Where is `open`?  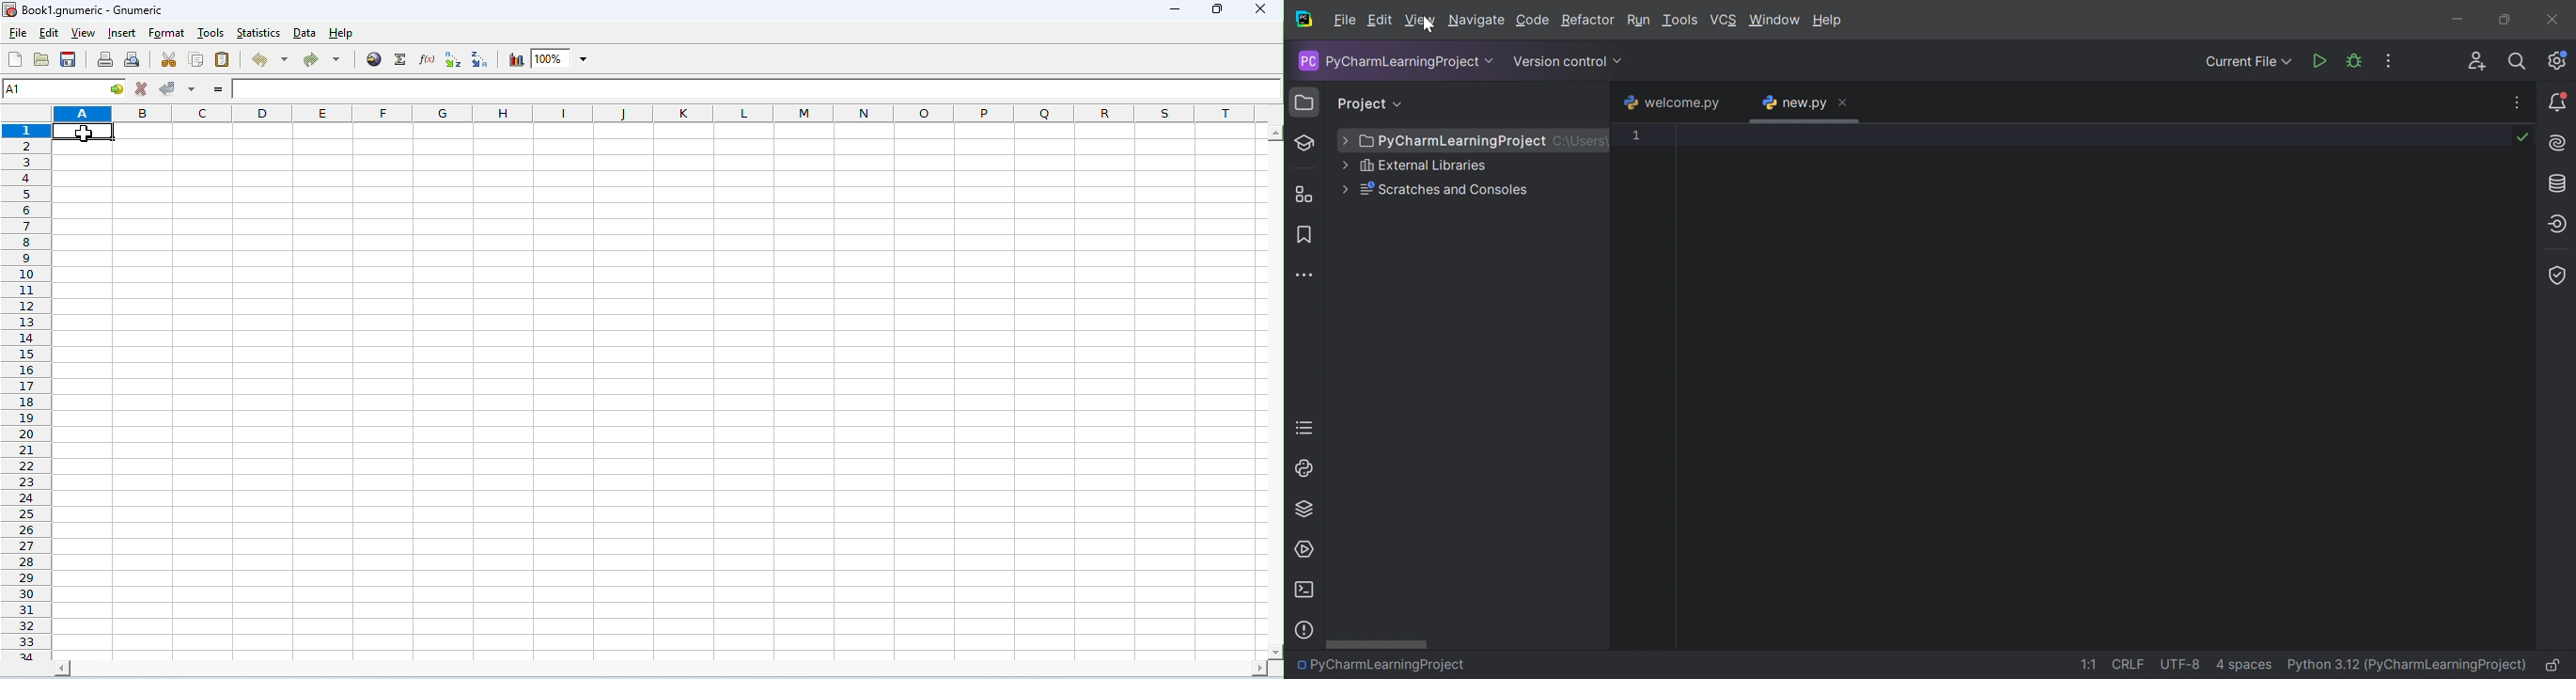
open is located at coordinates (41, 59).